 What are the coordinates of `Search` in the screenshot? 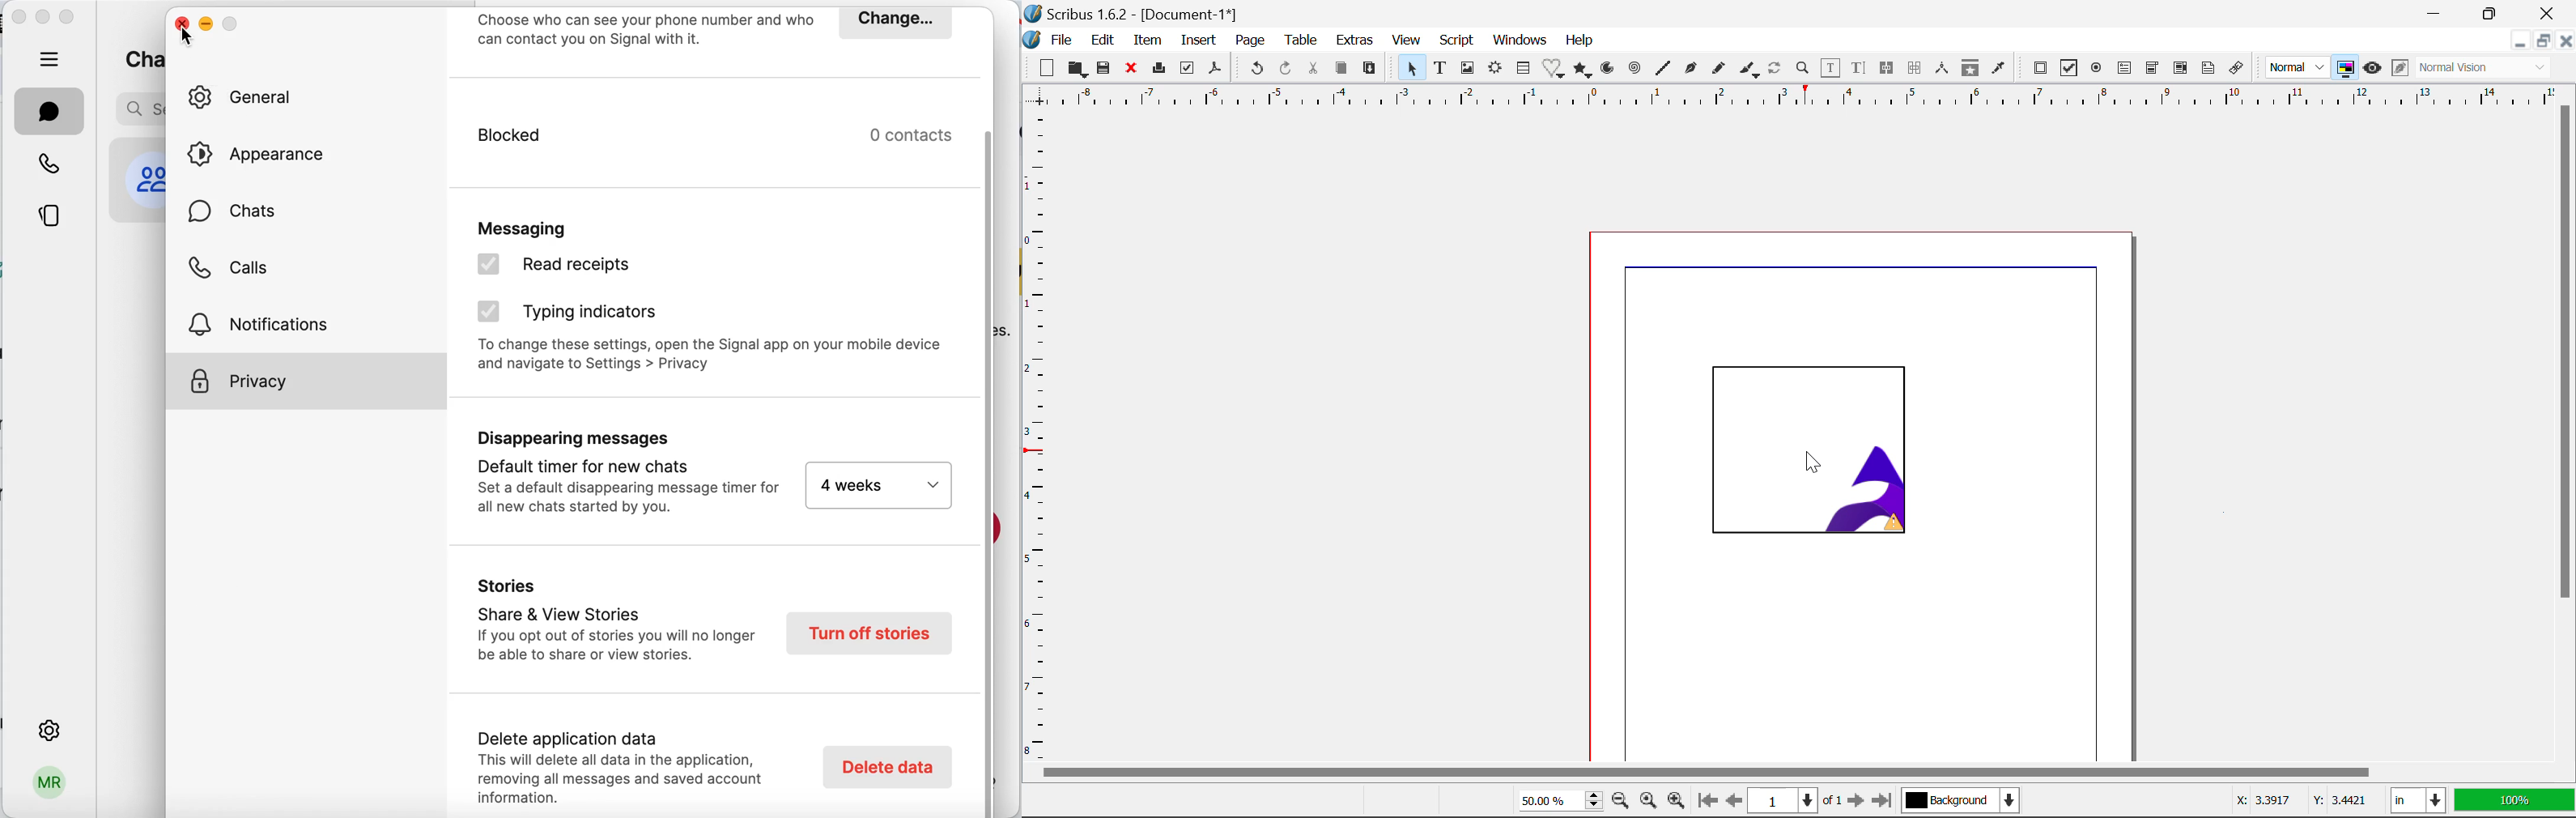 It's located at (1803, 69).